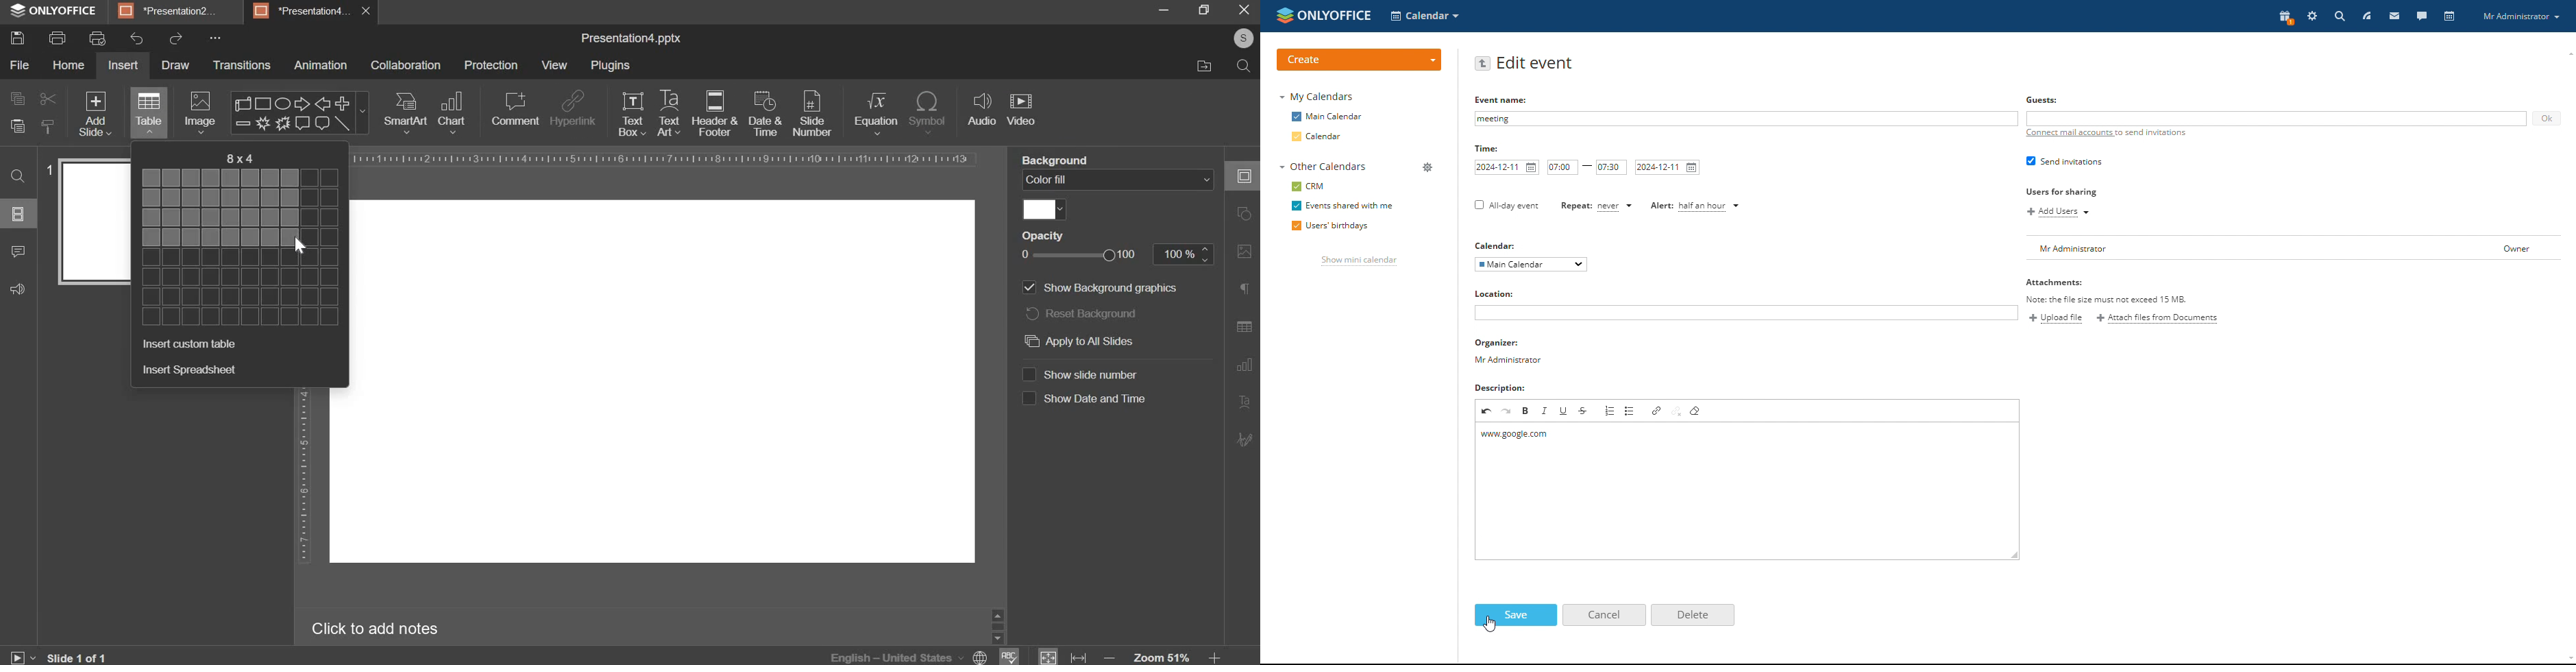 This screenshot has height=672, width=2576. I want to click on show background graphics, so click(1104, 288).